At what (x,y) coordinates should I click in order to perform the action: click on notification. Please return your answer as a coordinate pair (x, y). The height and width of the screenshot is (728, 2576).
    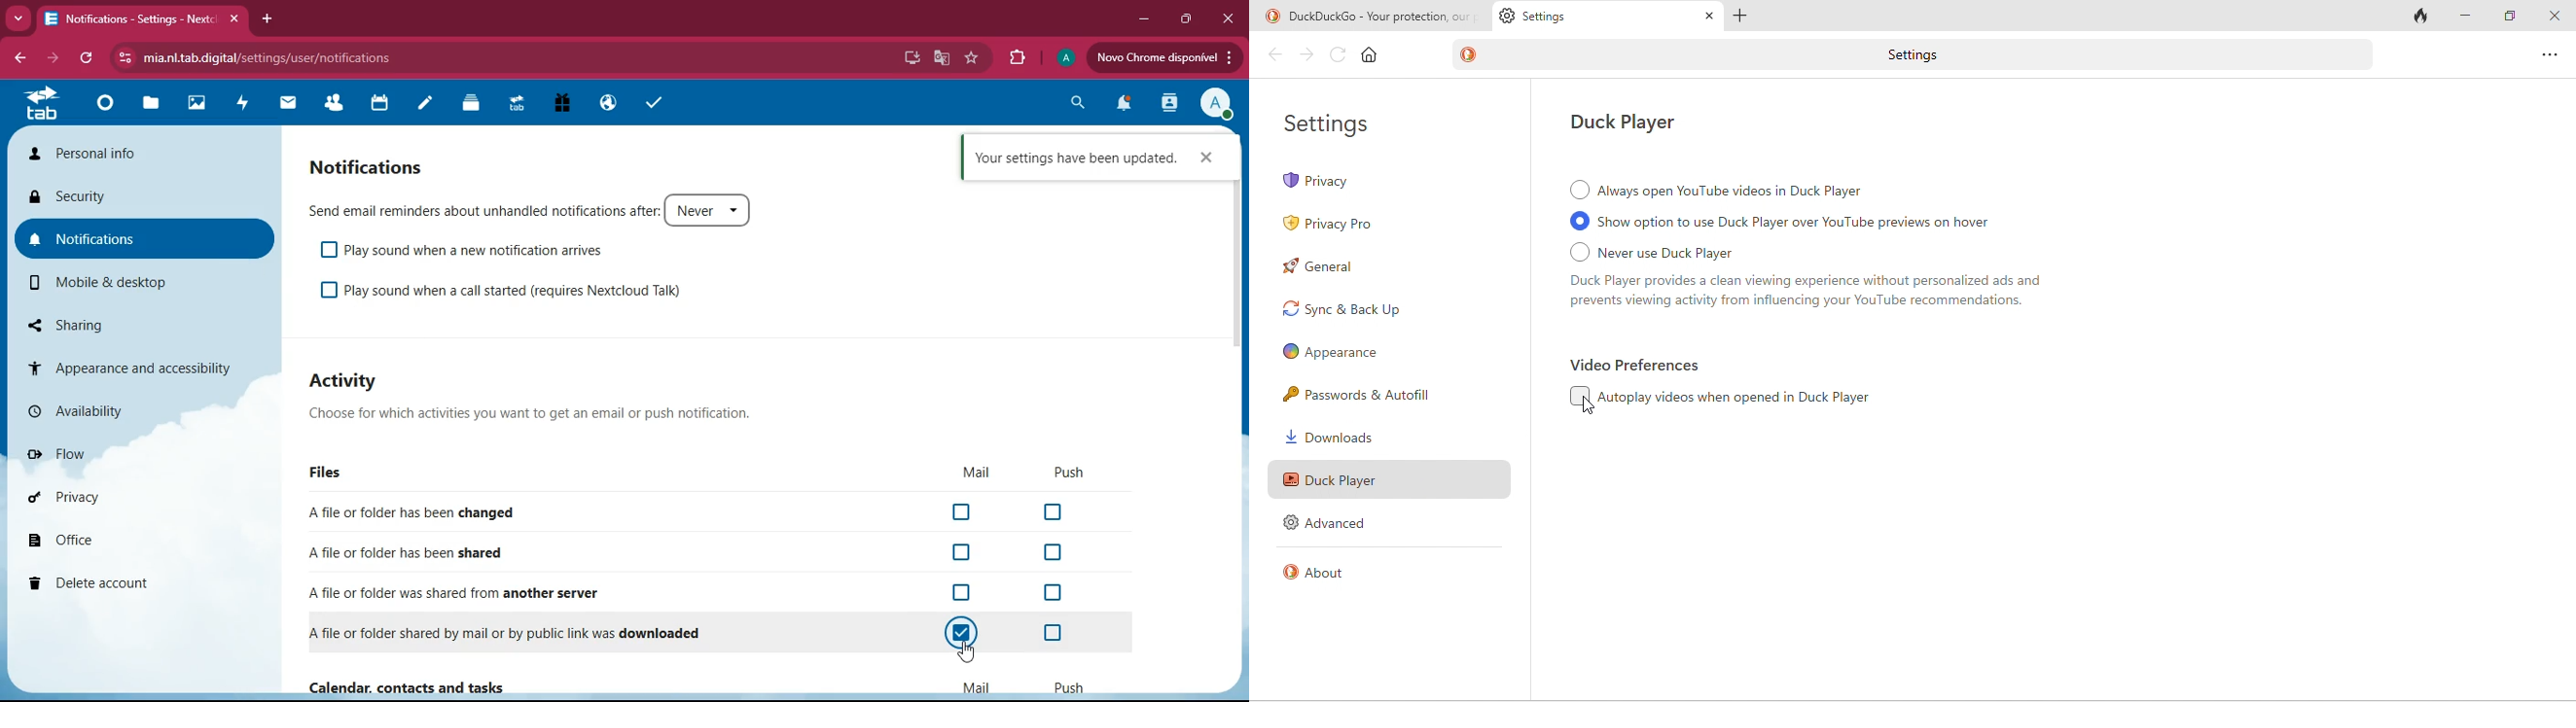
    Looking at the image, I should click on (1118, 106).